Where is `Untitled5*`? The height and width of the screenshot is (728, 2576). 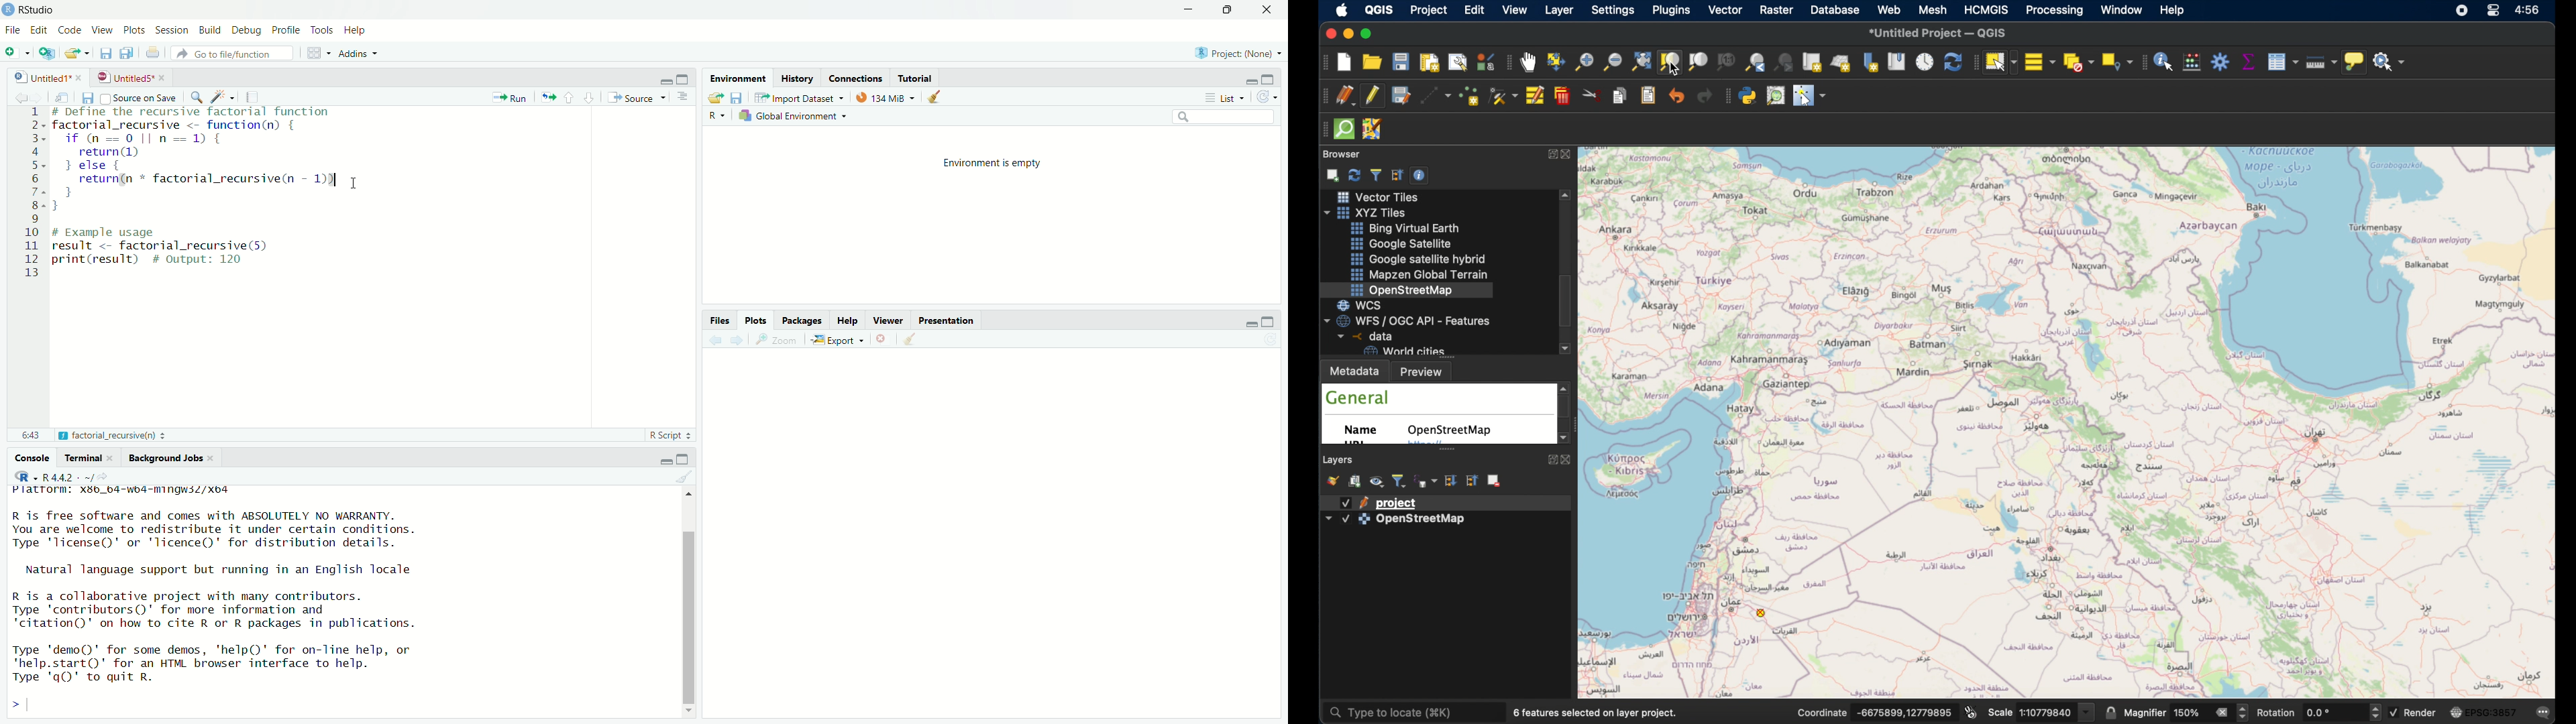
Untitled5* is located at coordinates (126, 77).